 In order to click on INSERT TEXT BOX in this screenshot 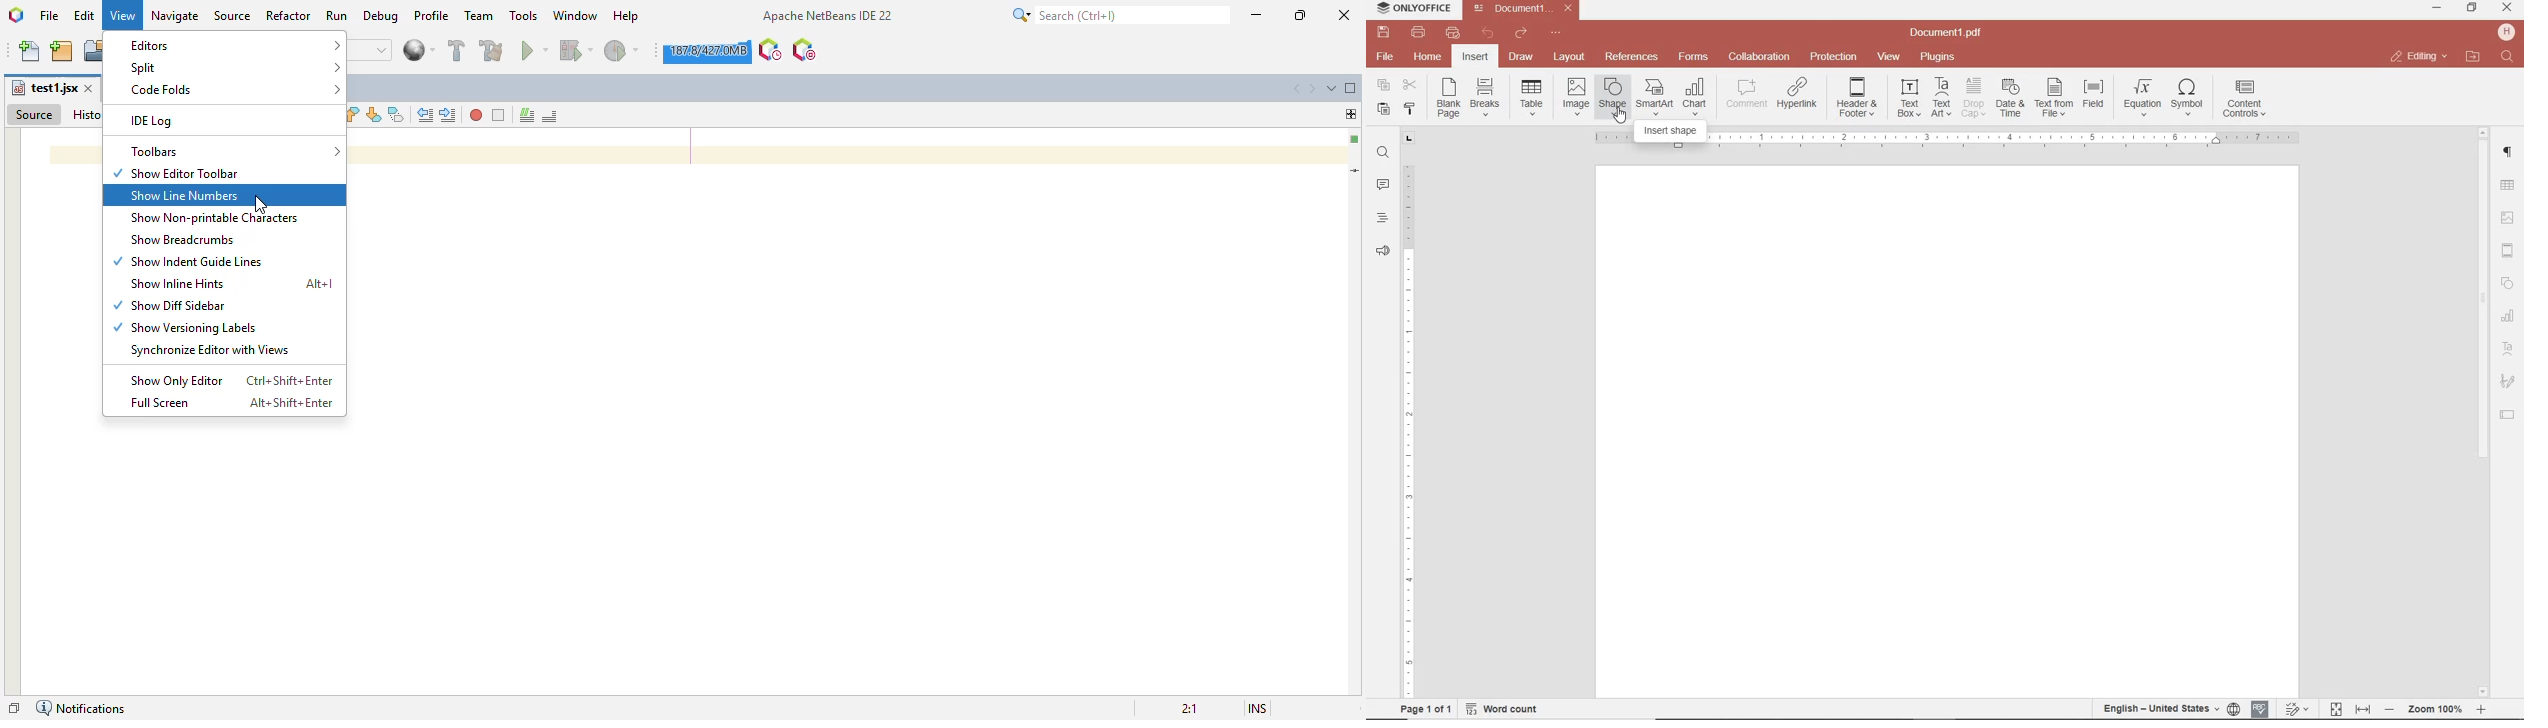, I will do `click(1909, 97)`.